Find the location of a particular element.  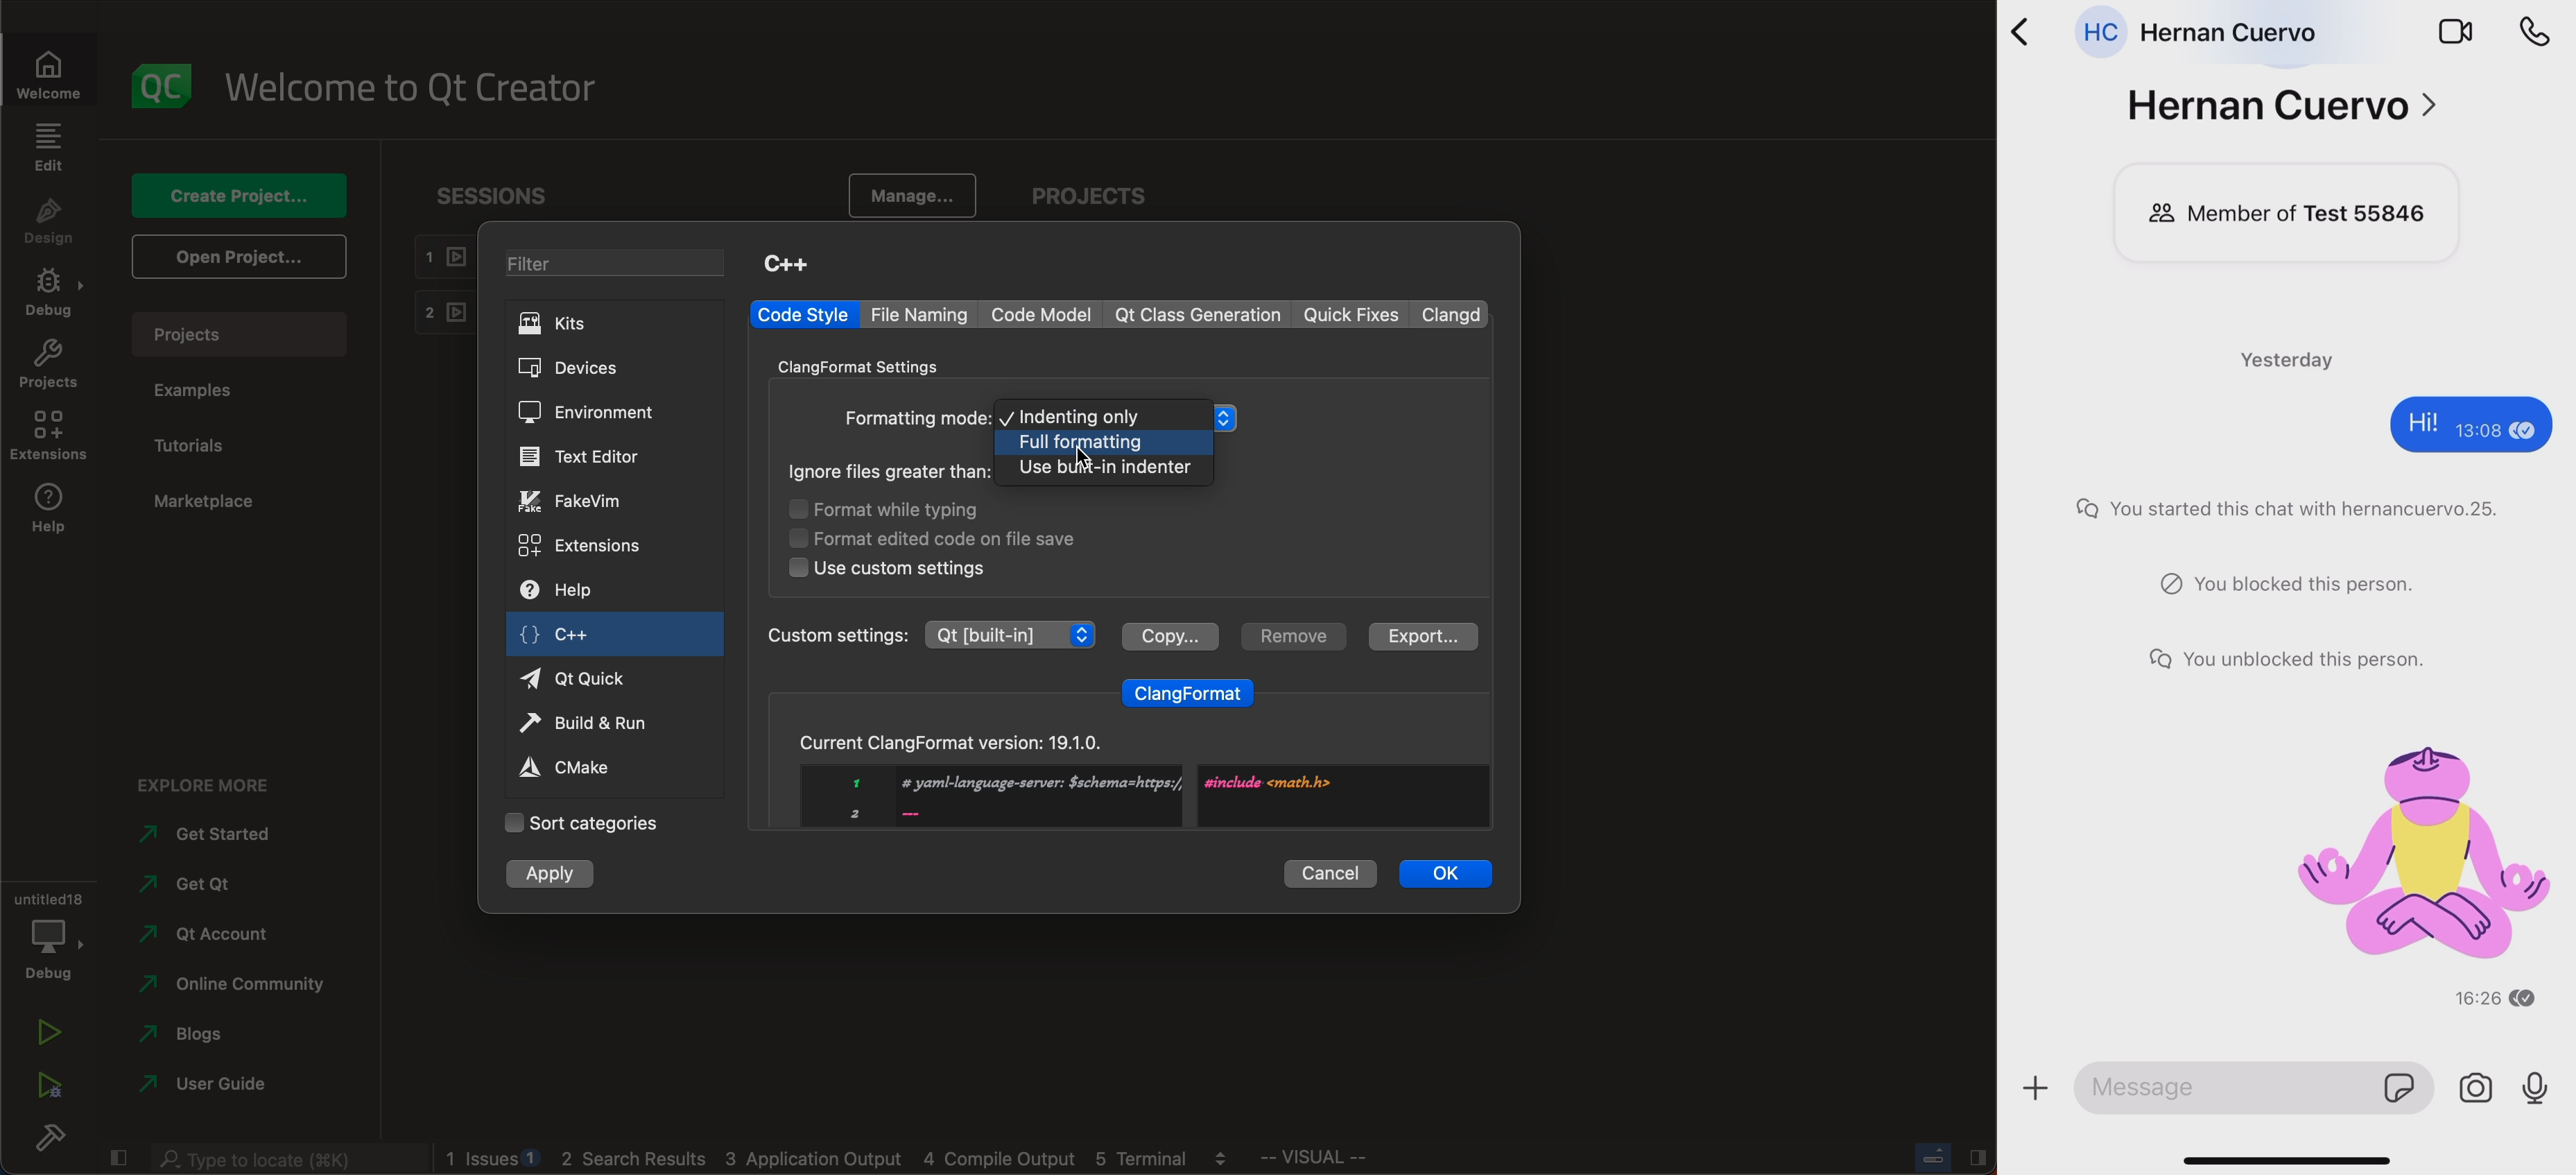

qt is located at coordinates (591, 678).